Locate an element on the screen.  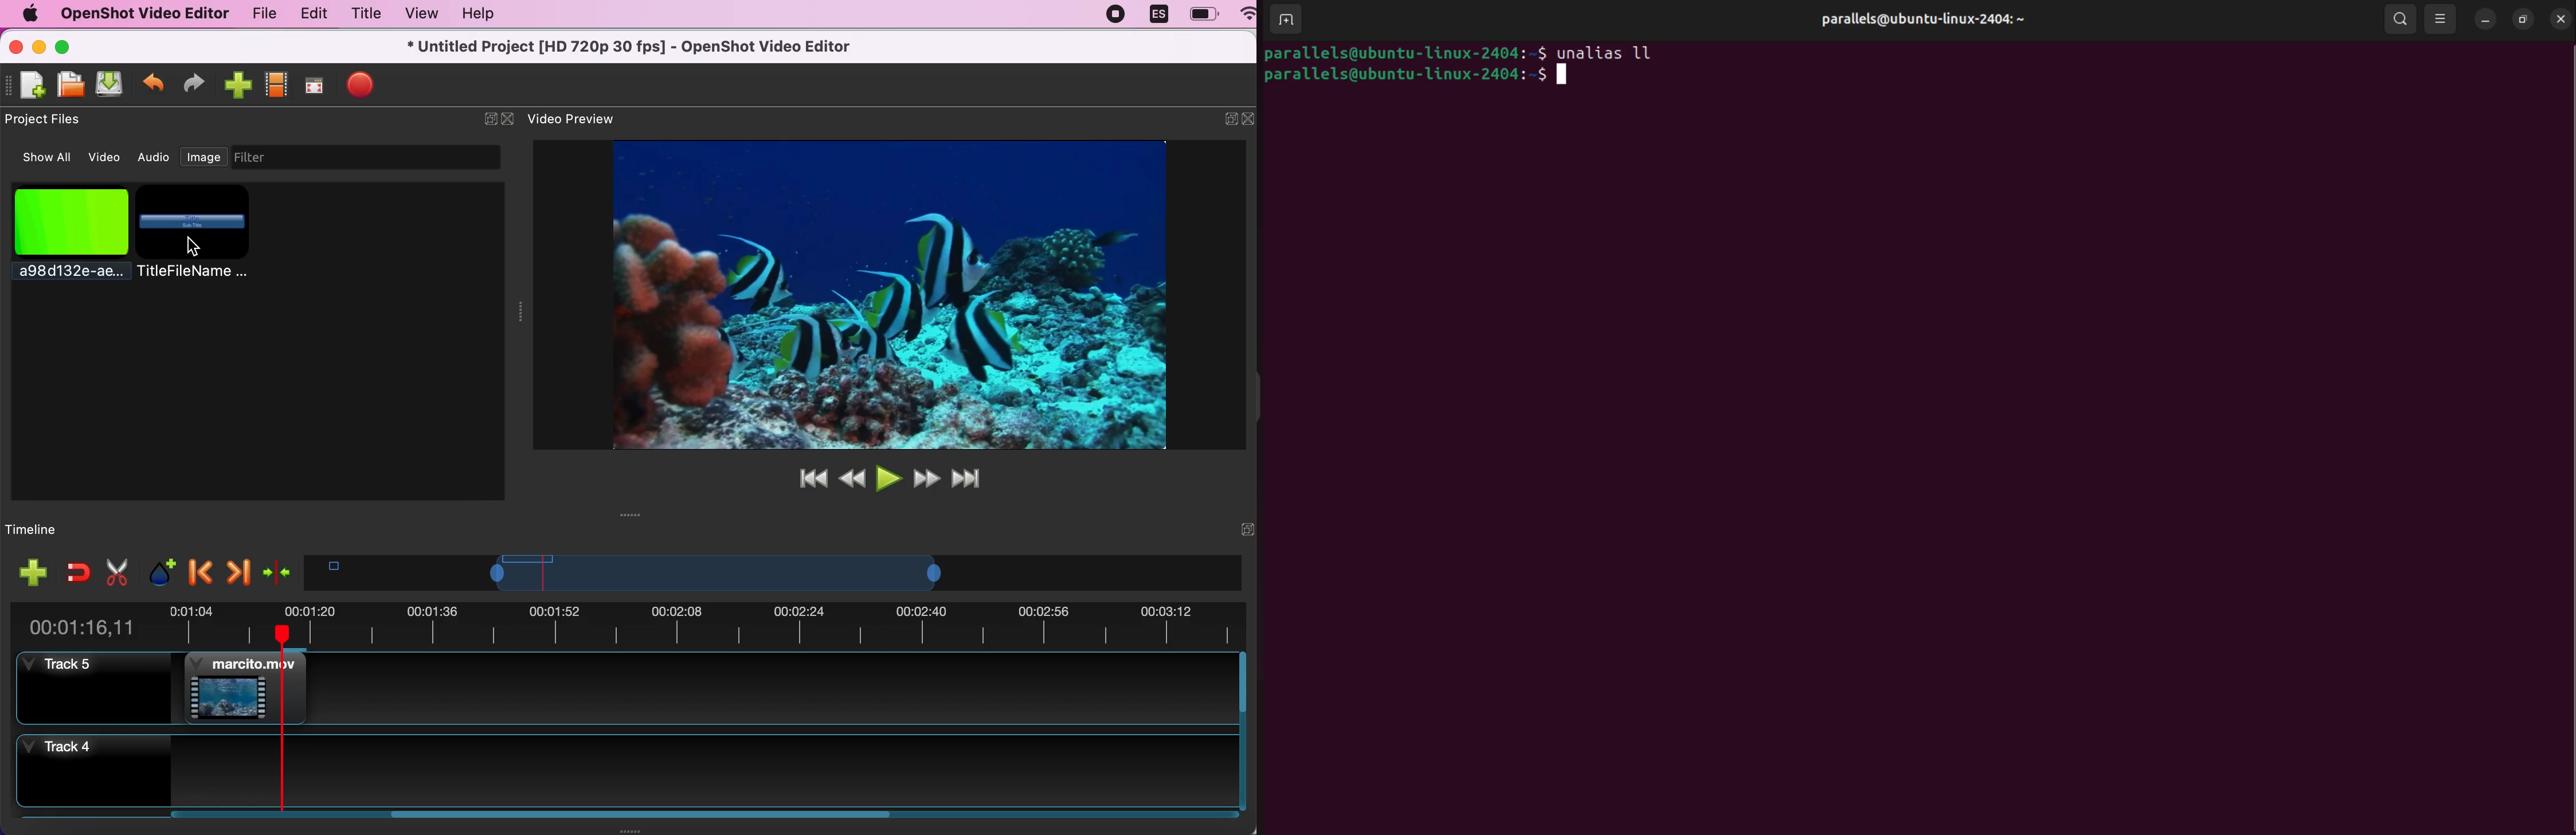
close is located at coordinates (1248, 122).